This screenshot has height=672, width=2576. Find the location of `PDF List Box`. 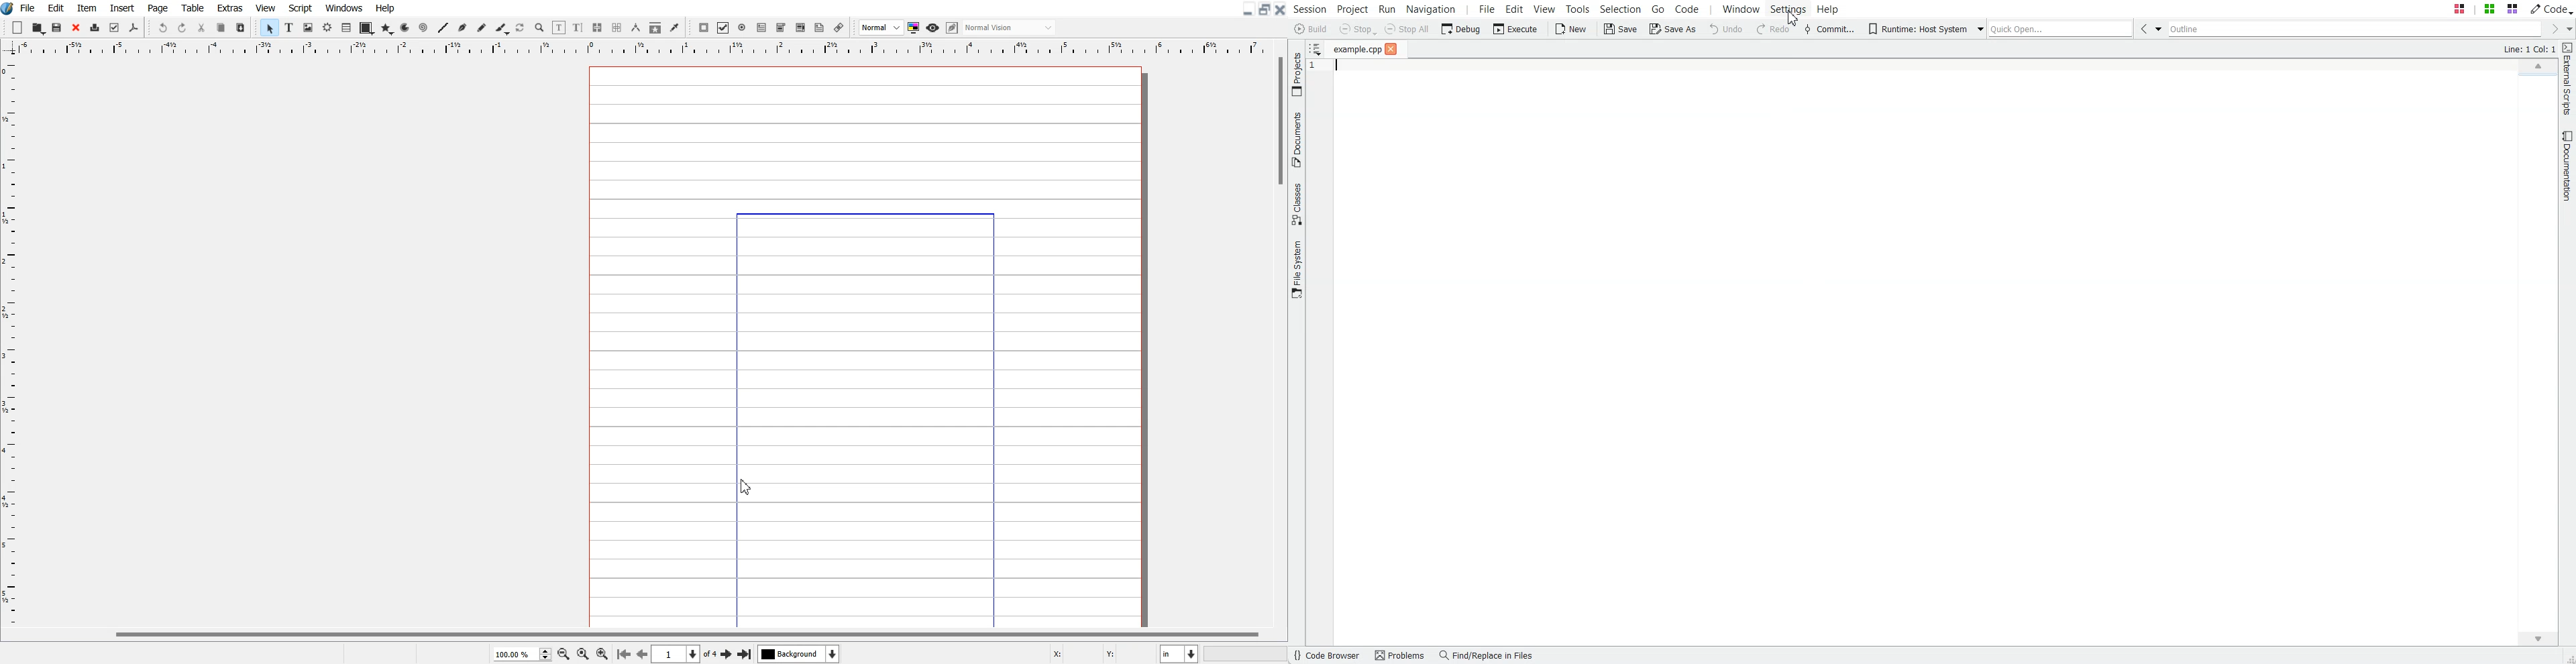

PDF List Box is located at coordinates (800, 28).